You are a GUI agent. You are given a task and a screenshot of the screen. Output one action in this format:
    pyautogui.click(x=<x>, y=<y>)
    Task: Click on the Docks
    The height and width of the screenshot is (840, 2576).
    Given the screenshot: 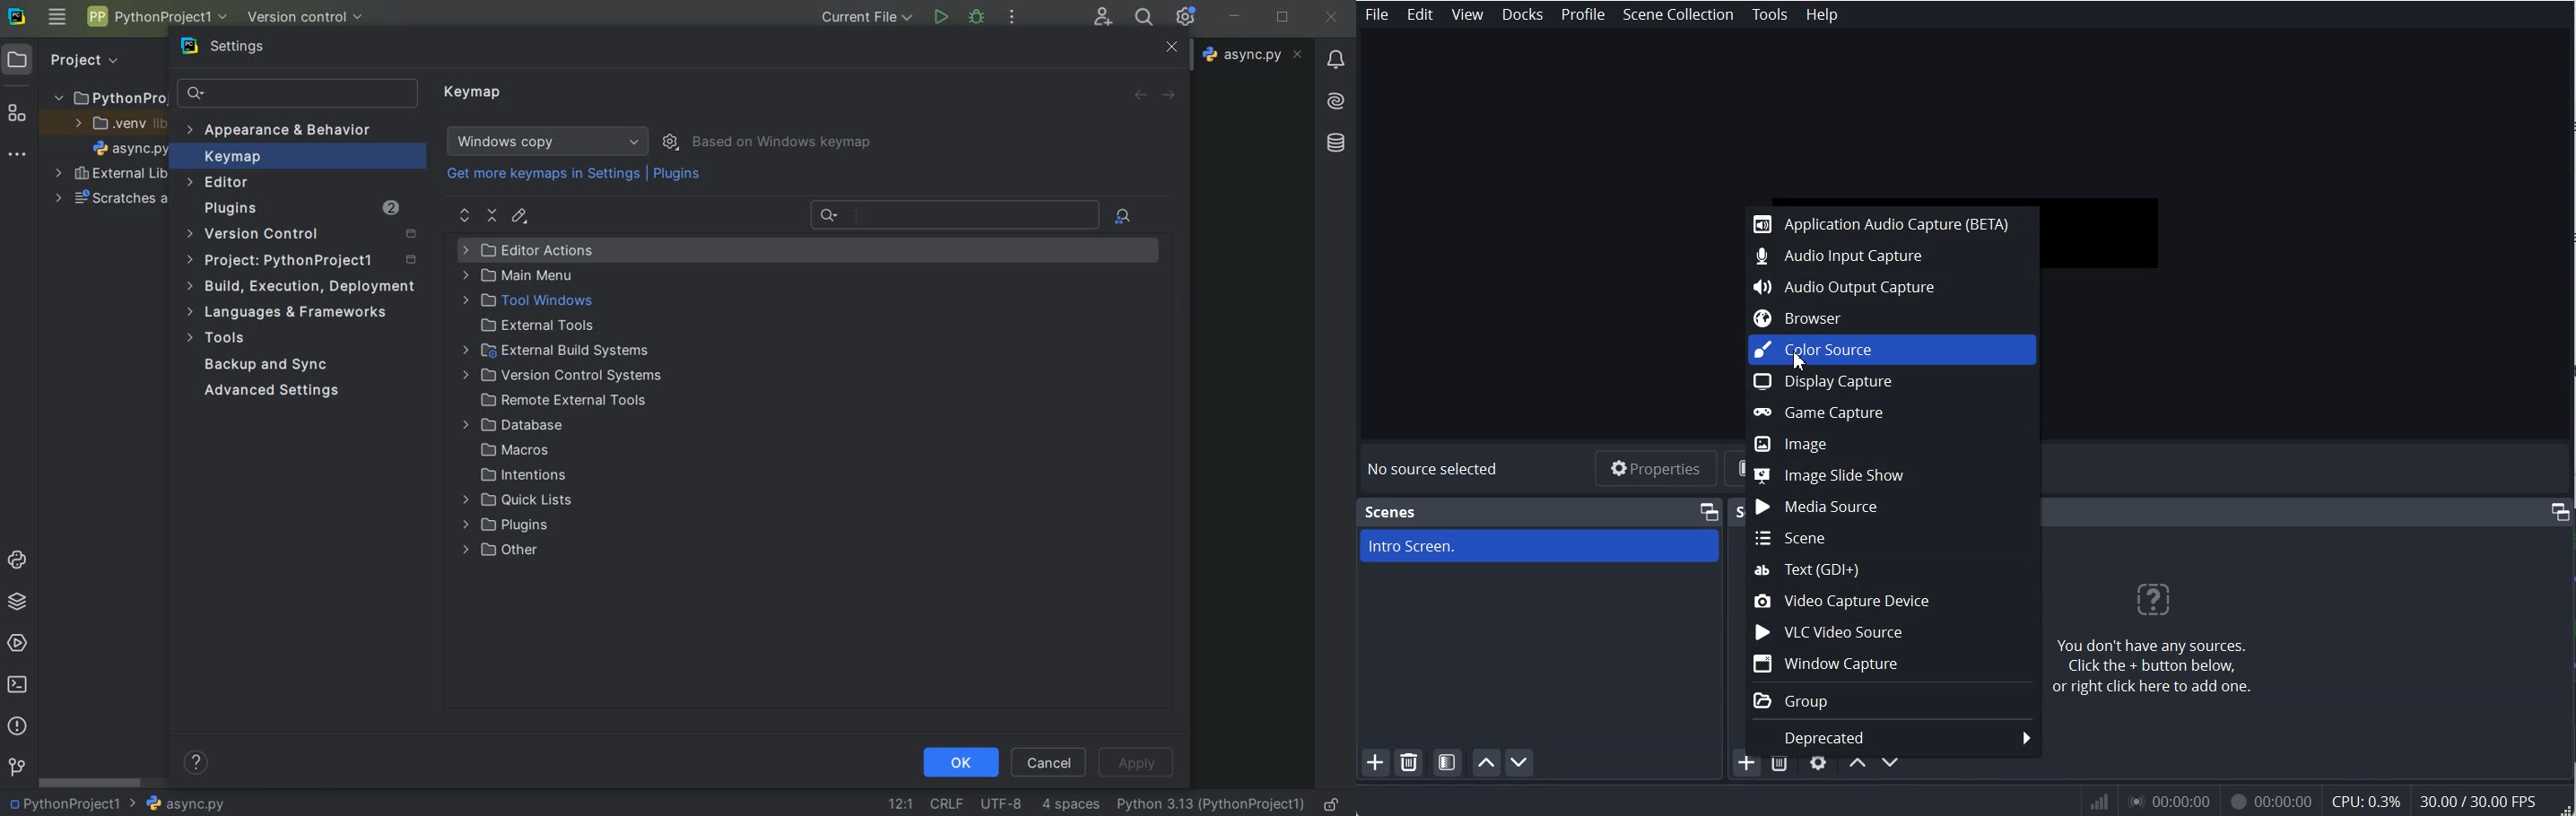 What is the action you would take?
    pyautogui.click(x=1524, y=14)
    